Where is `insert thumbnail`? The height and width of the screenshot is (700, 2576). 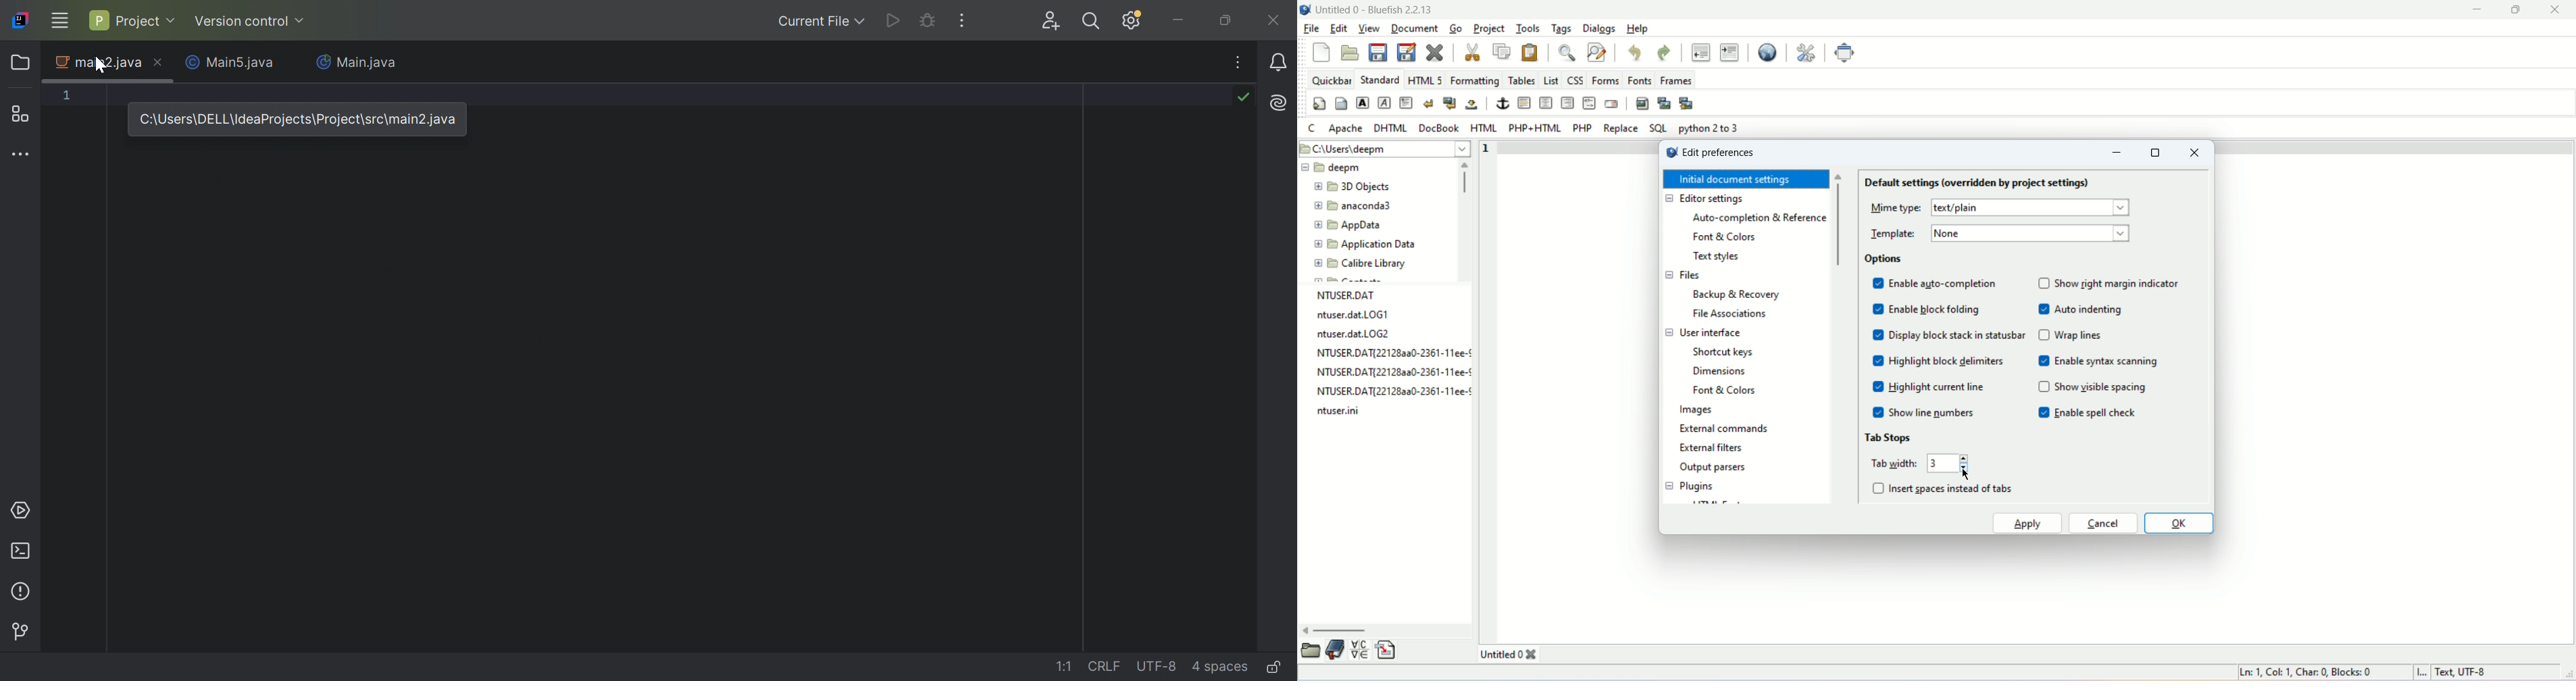
insert thumbnail is located at coordinates (1662, 103).